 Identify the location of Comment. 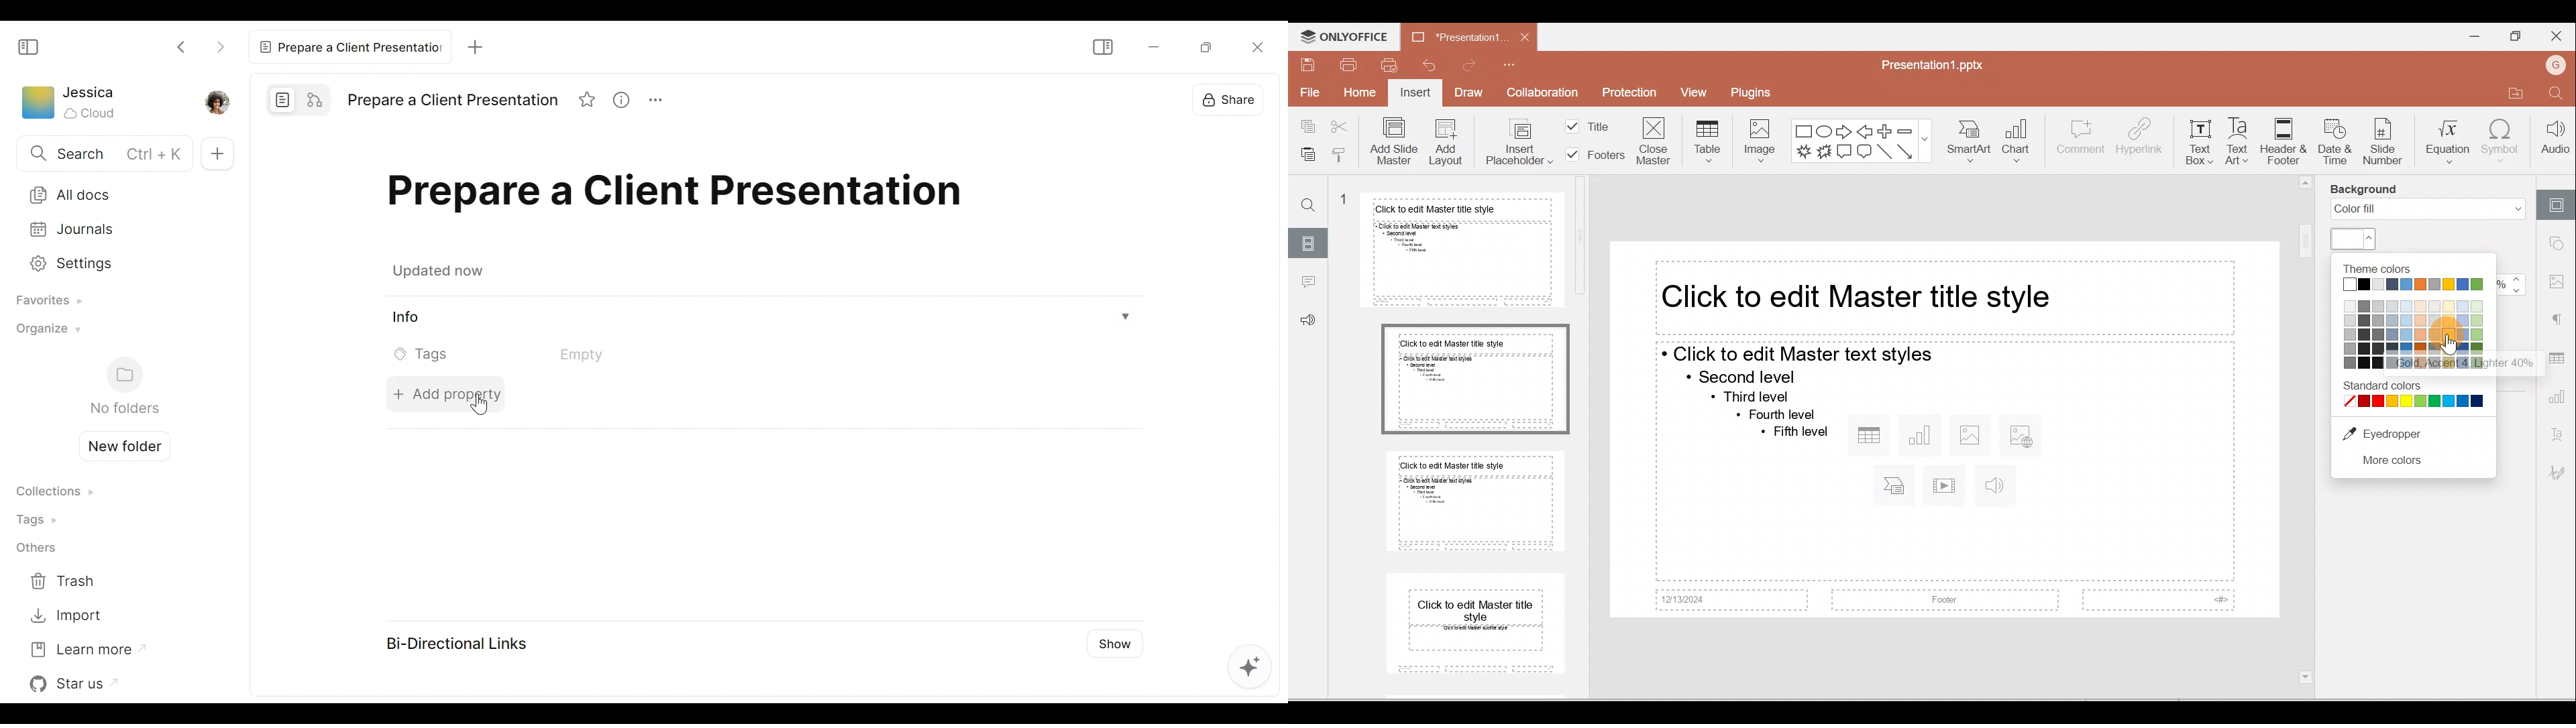
(2080, 141).